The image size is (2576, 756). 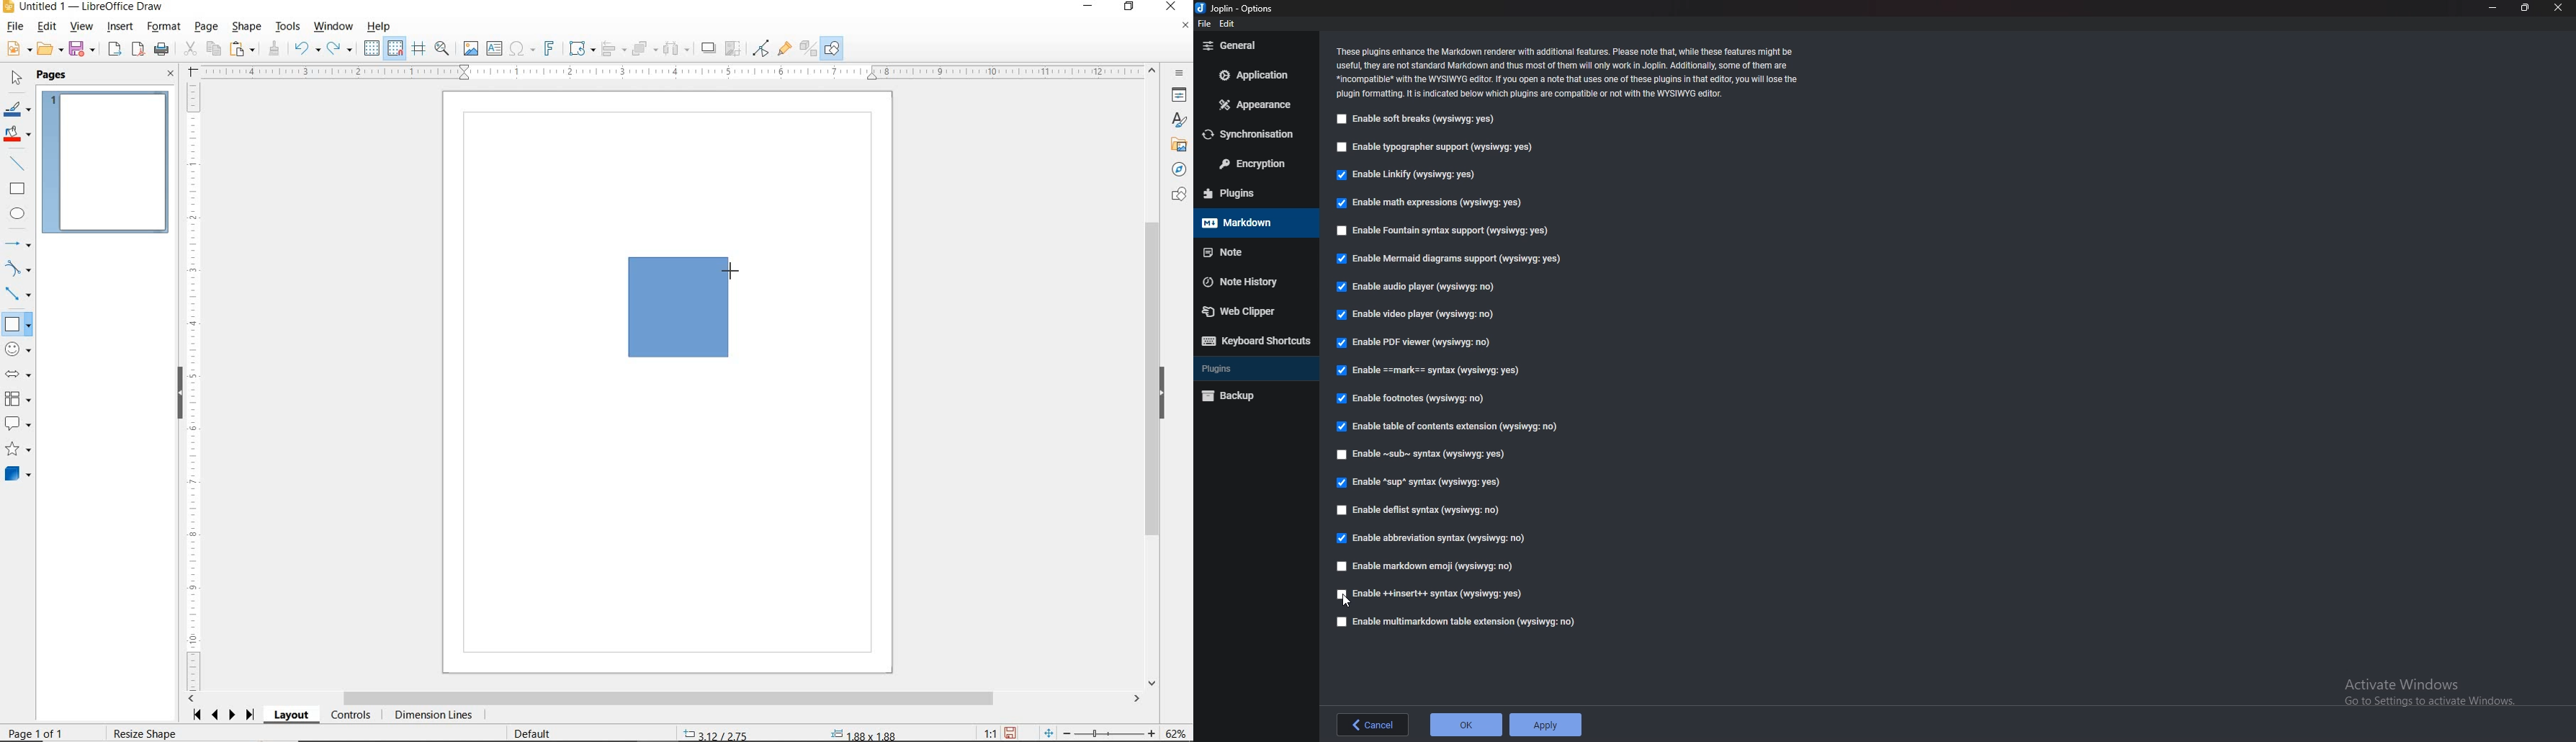 I want to click on Joplin-Options, so click(x=1236, y=9).